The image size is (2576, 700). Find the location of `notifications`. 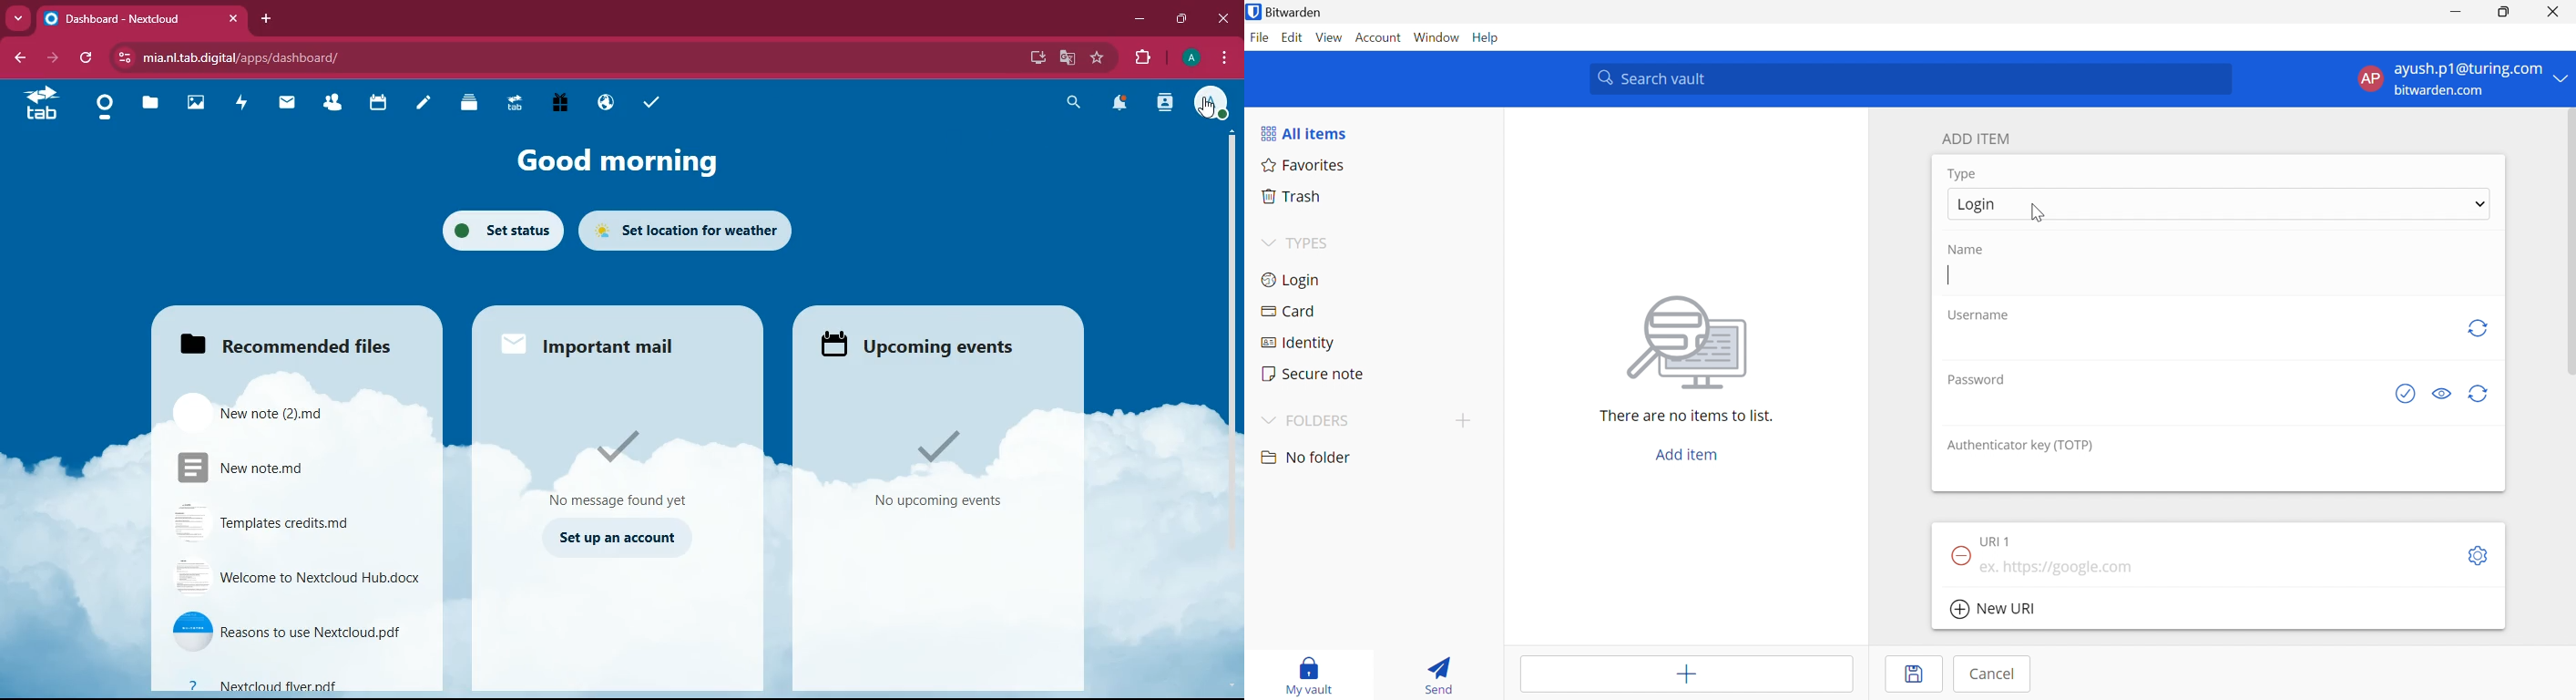

notifications is located at coordinates (1124, 105).